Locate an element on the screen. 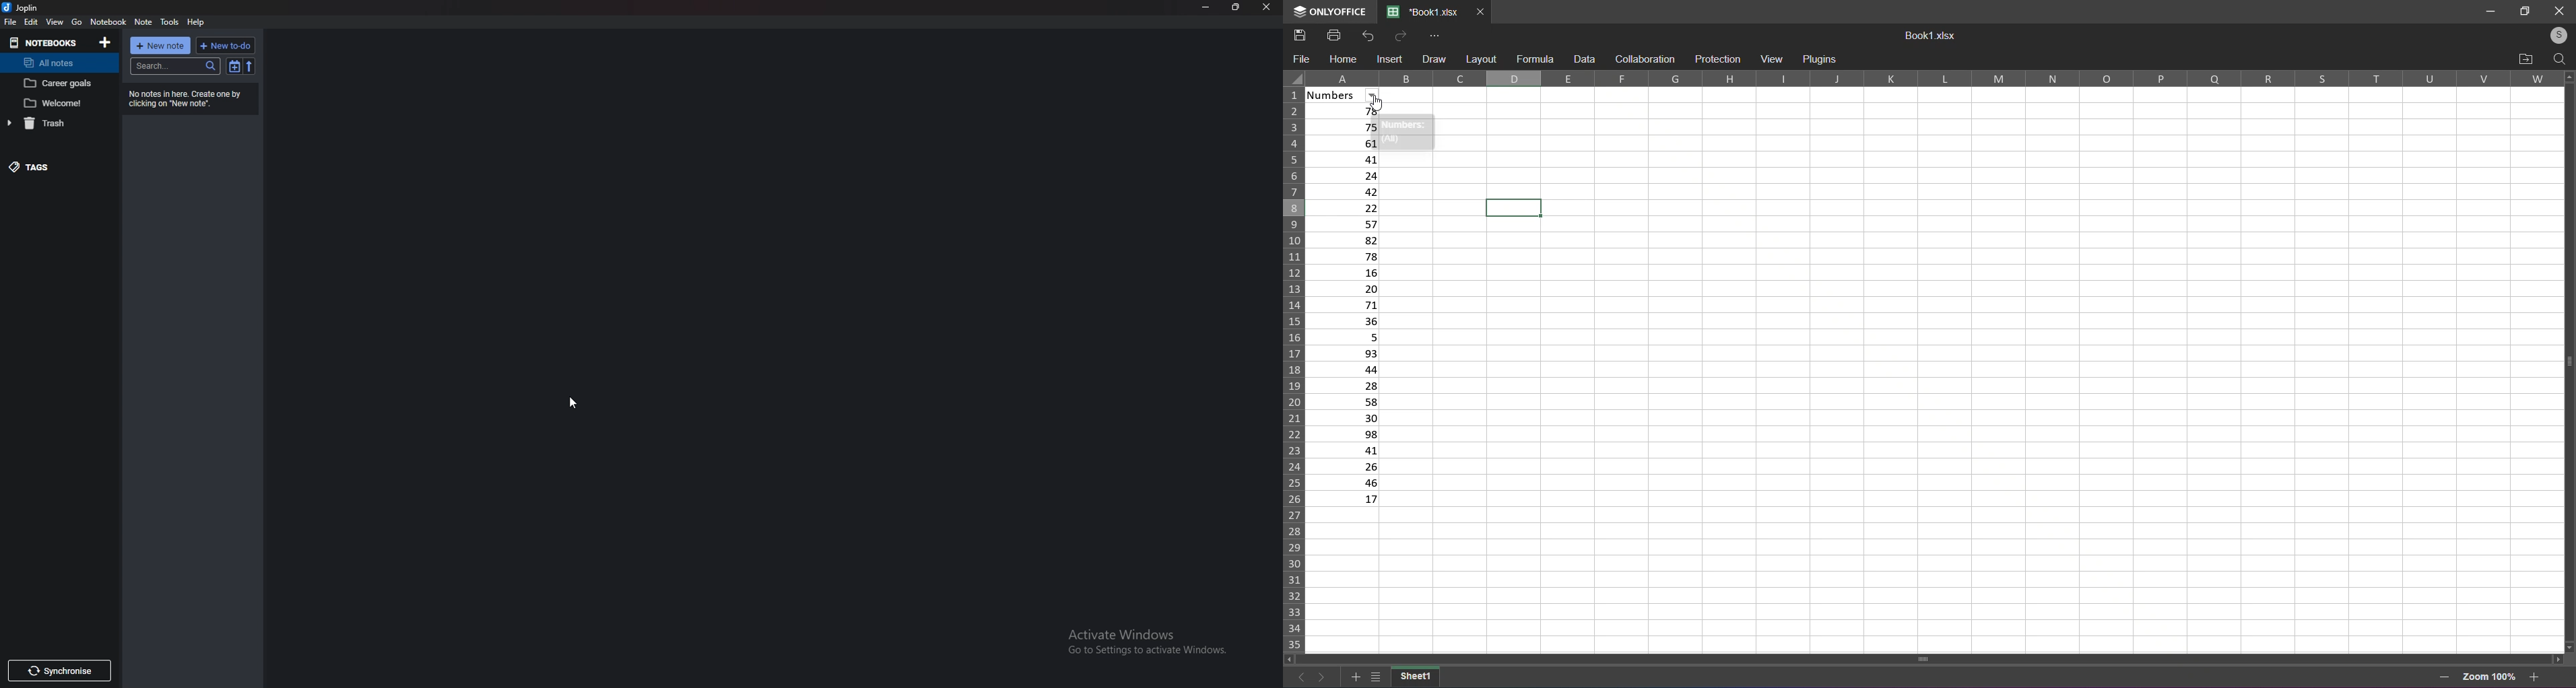 The height and width of the screenshot is (700, 2576). add notebook is located at coordinates (105, 43).